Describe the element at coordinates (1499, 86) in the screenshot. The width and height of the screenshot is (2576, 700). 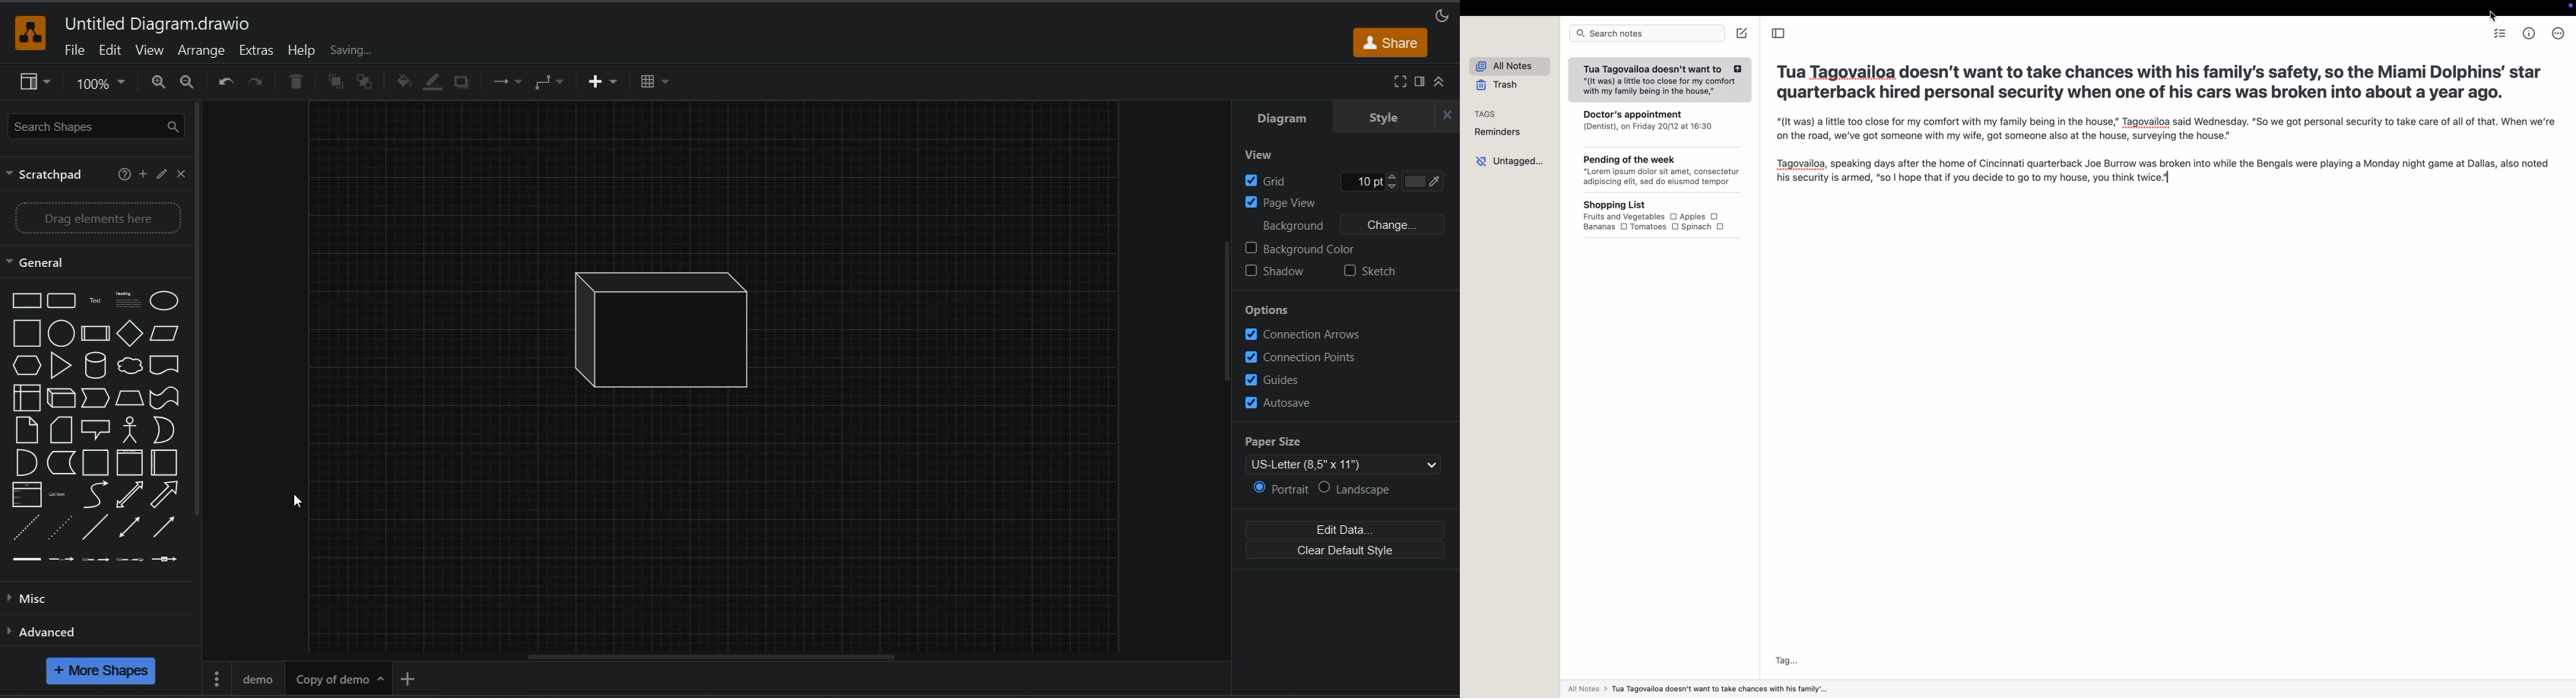
I see `trash` at that location.